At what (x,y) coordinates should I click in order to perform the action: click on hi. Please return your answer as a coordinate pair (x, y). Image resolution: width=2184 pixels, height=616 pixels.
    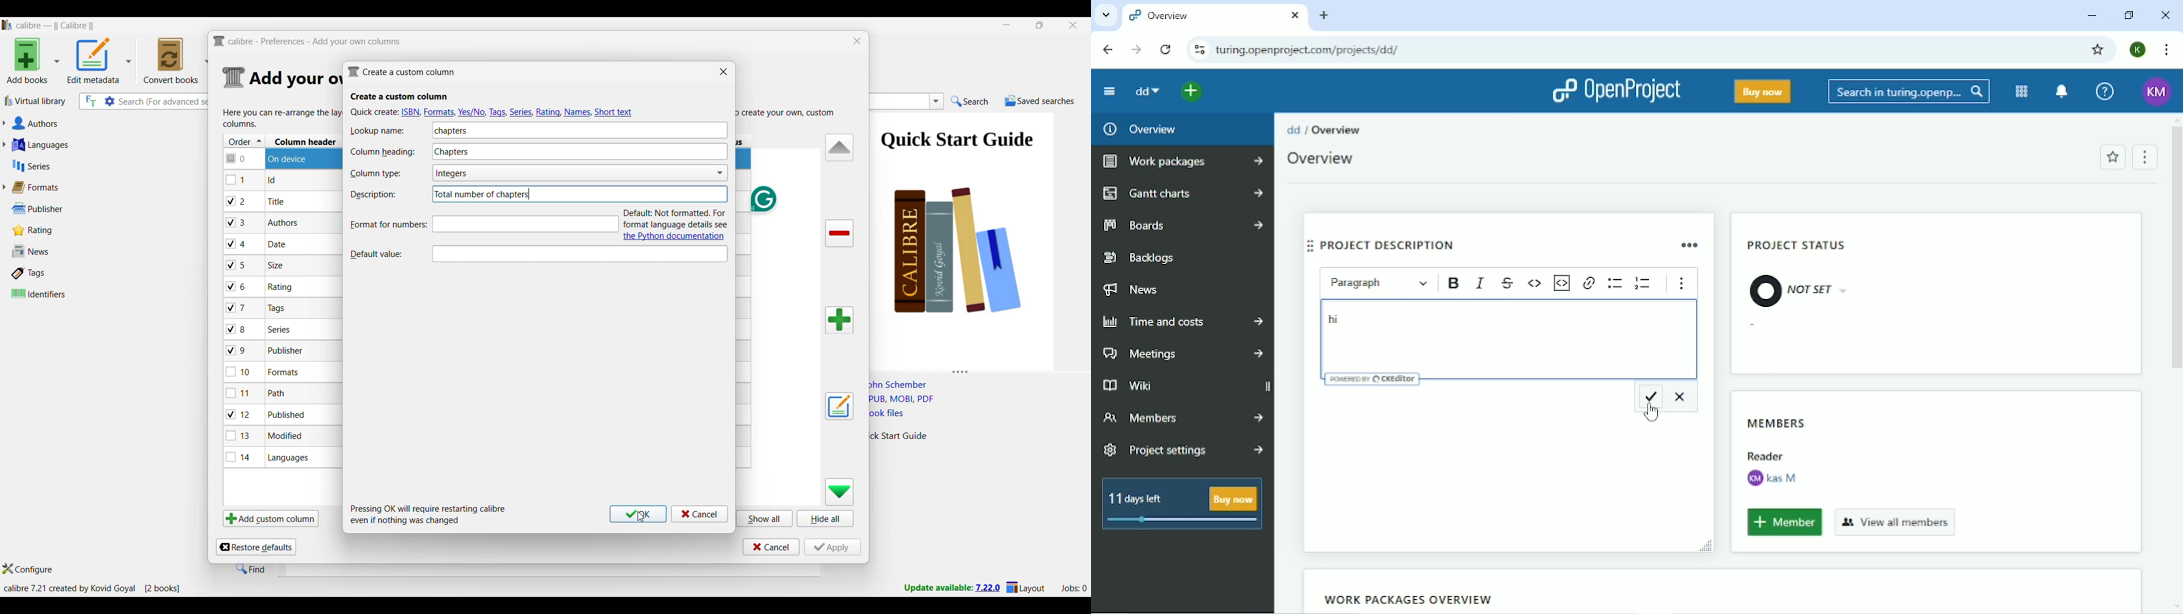
    Looking at the image, I should click on (1333, 319).